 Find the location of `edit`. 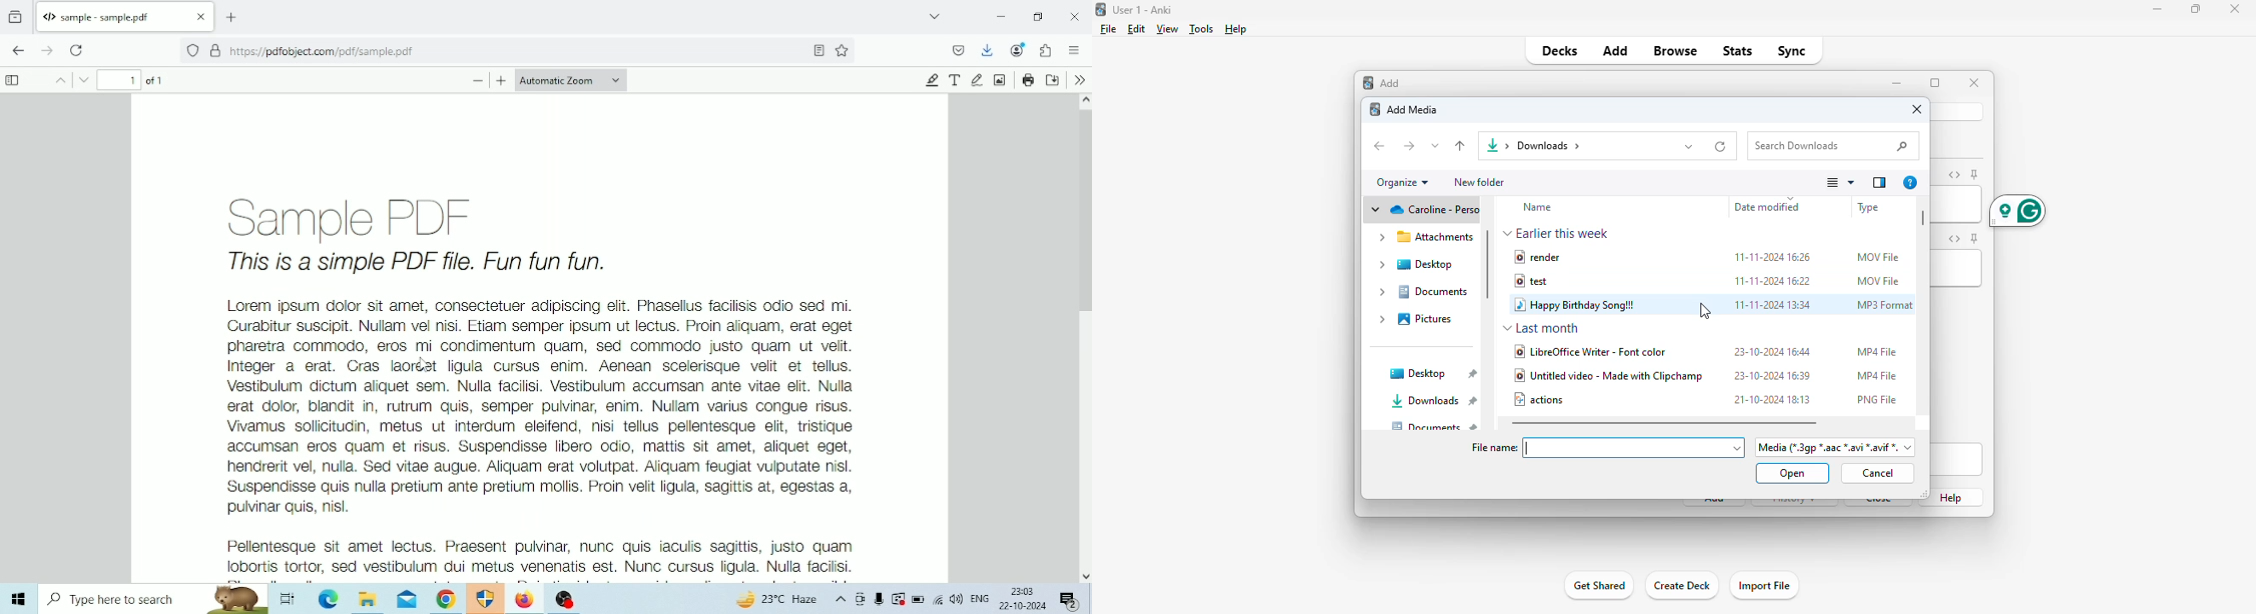

edit is located at coordinates (1137, 28).